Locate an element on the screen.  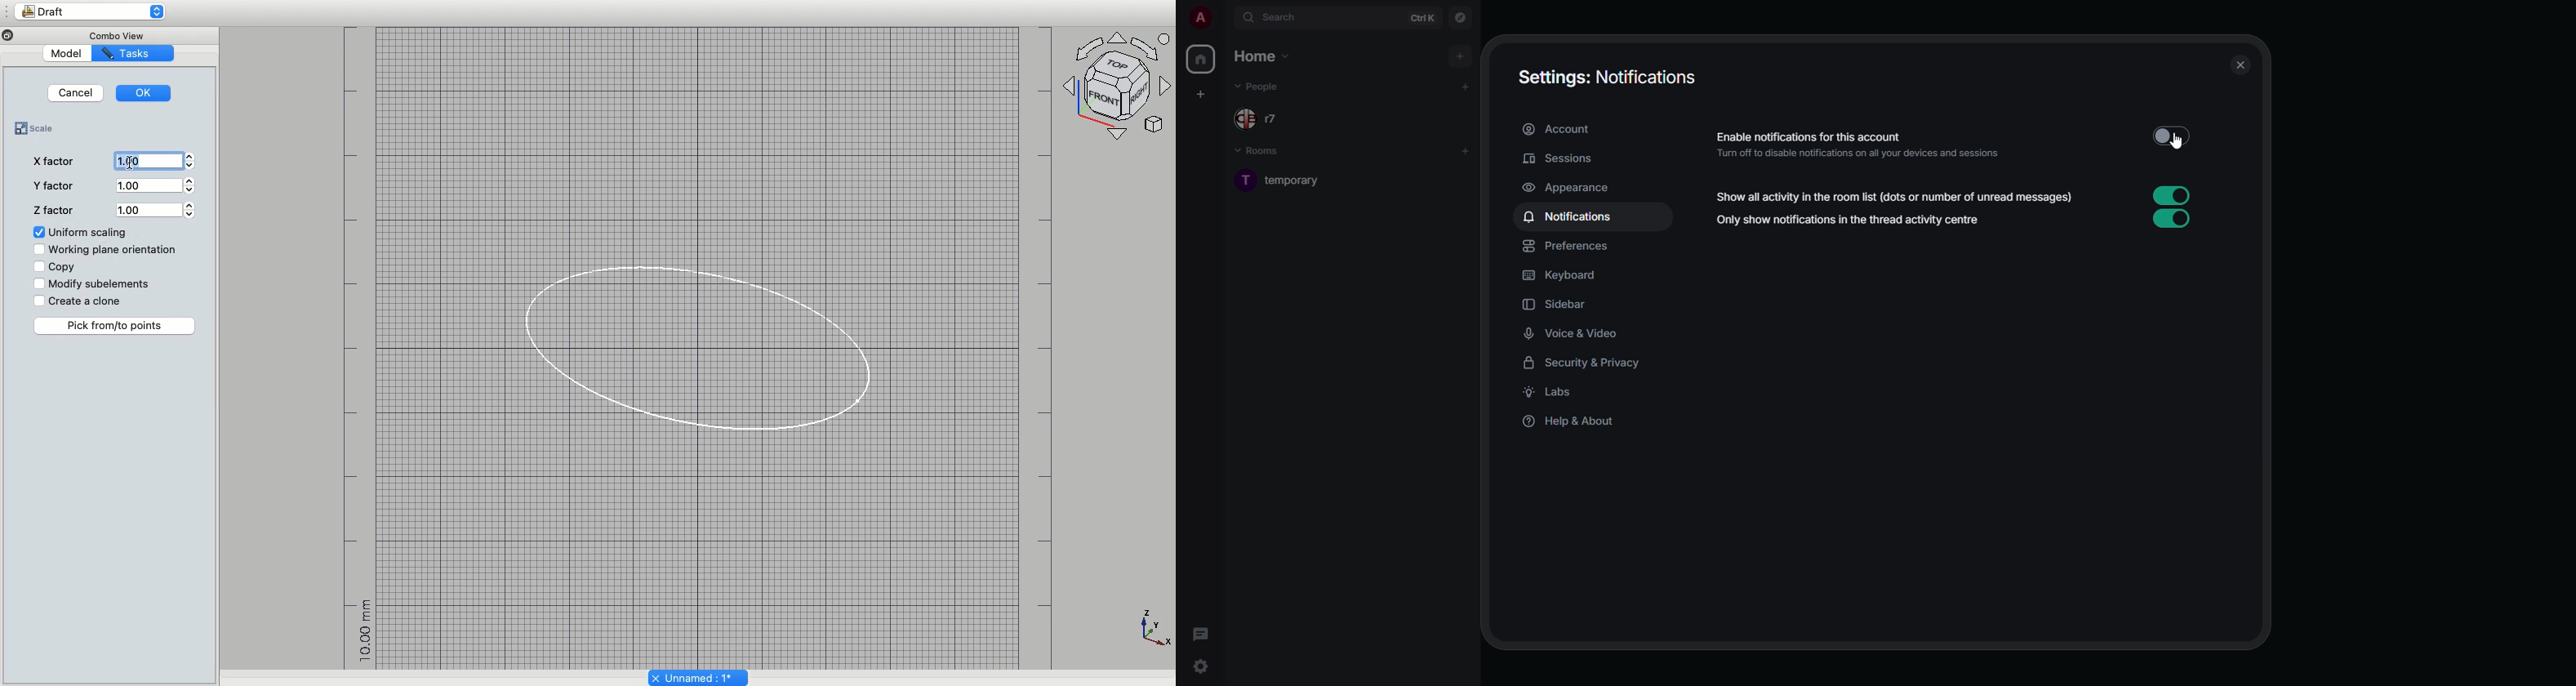
Z factor is located at coordinates (56, 210).